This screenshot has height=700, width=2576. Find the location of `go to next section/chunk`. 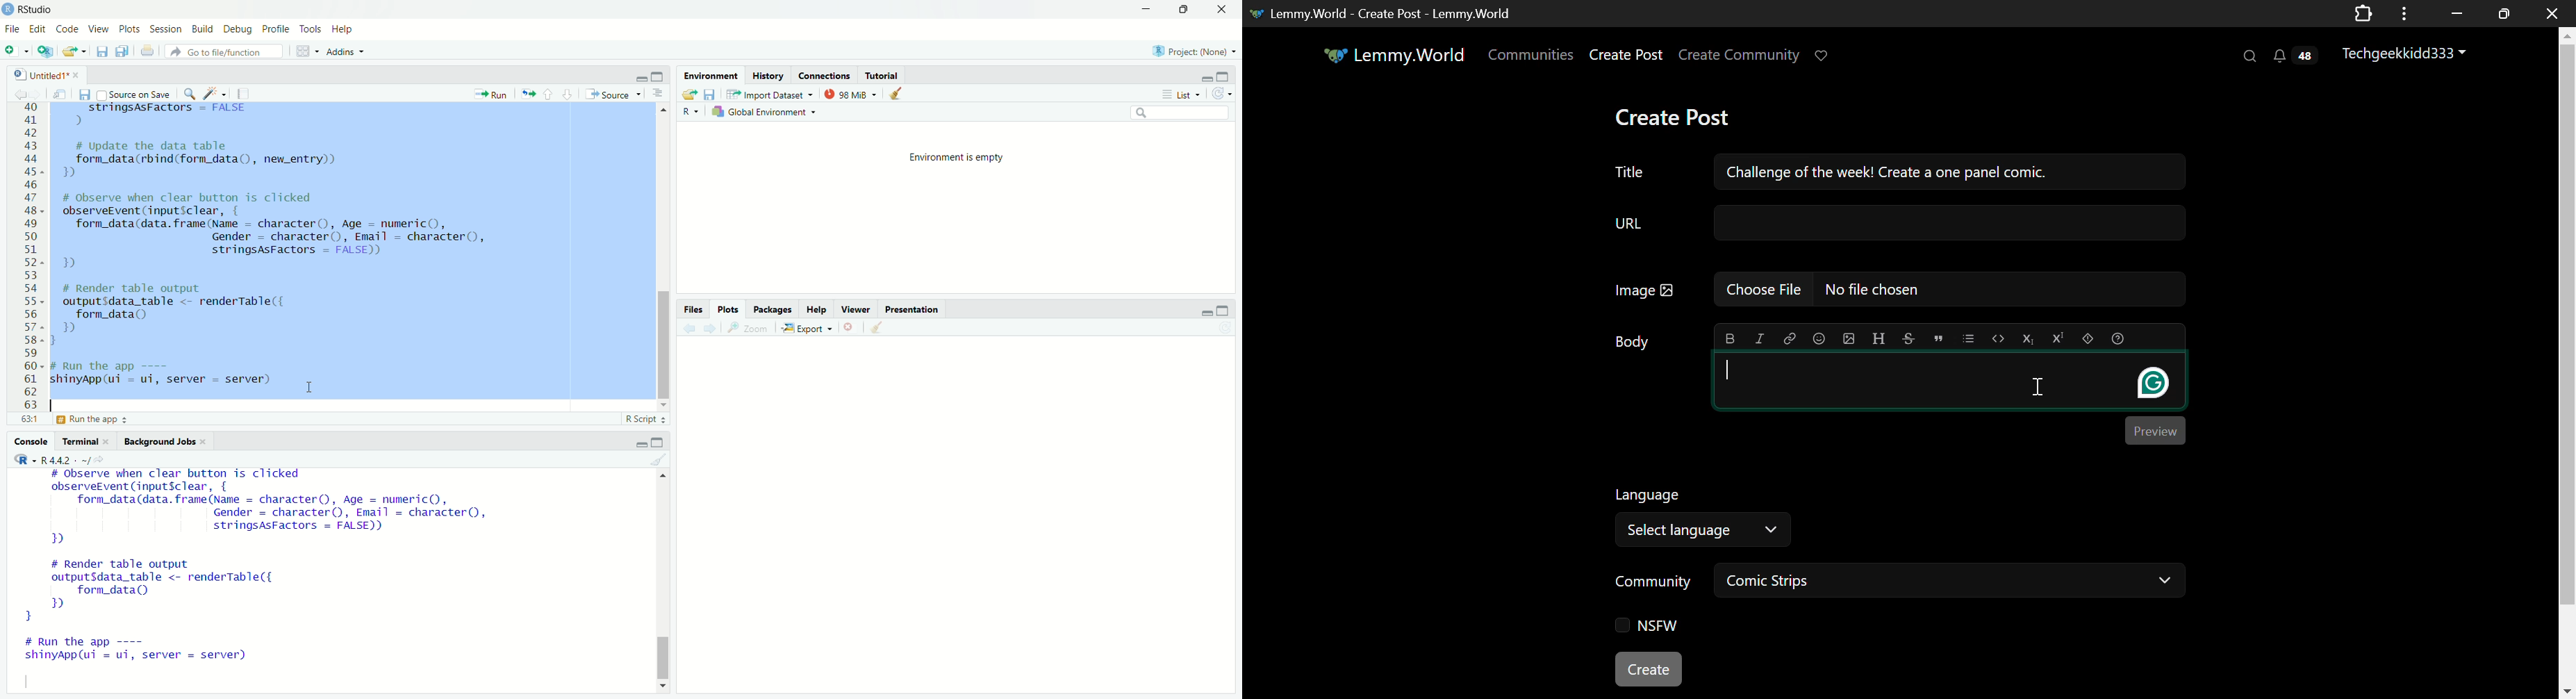

go to next section/chunk is located at coordinates (566, 93).